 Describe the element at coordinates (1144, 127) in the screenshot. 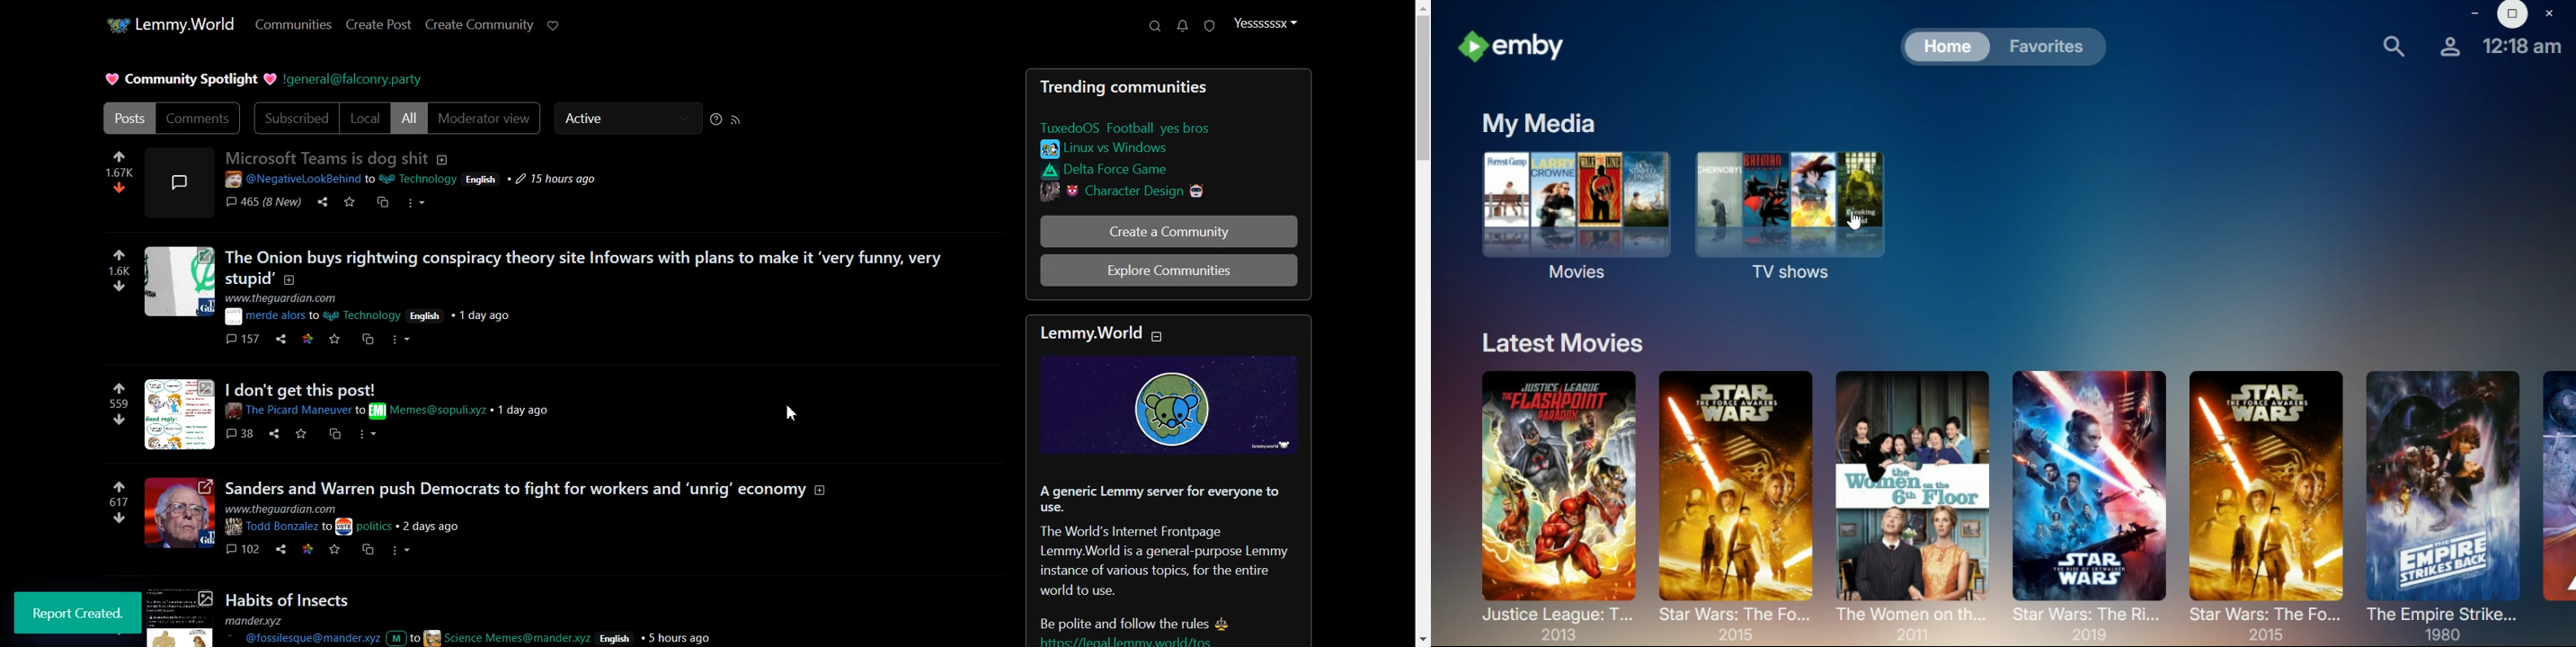

I see `link` at that location.